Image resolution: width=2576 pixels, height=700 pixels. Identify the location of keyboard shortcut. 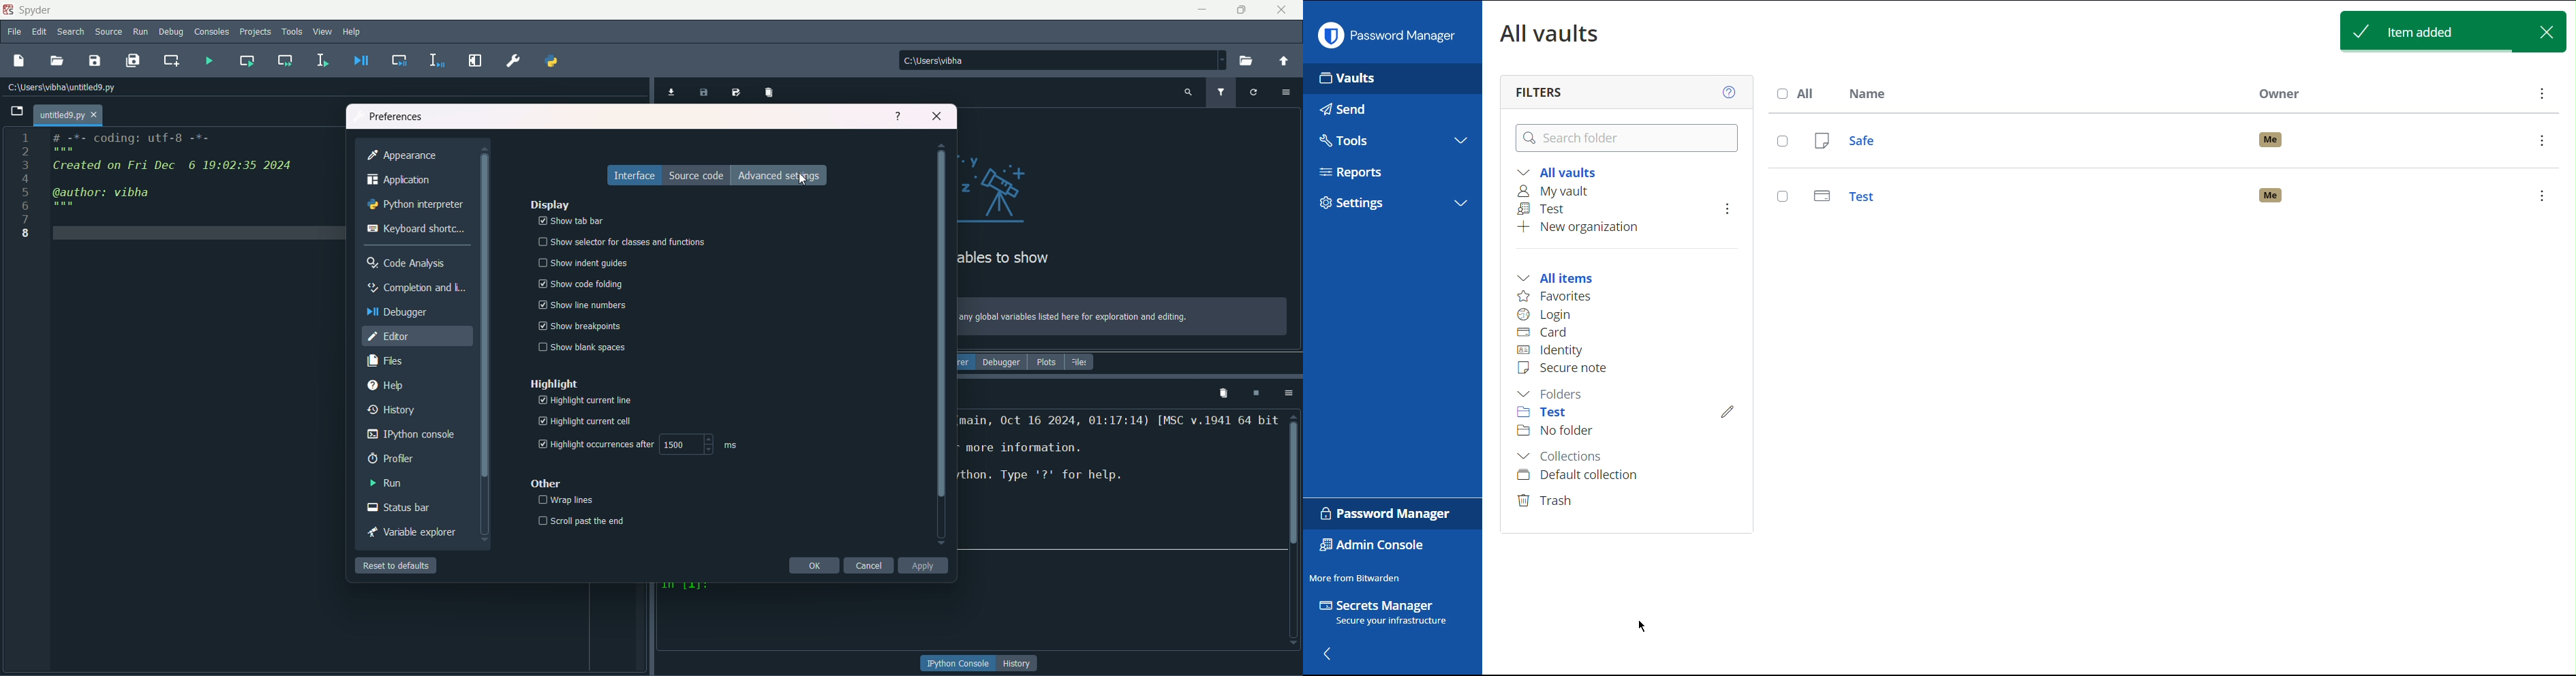
(417, 227).